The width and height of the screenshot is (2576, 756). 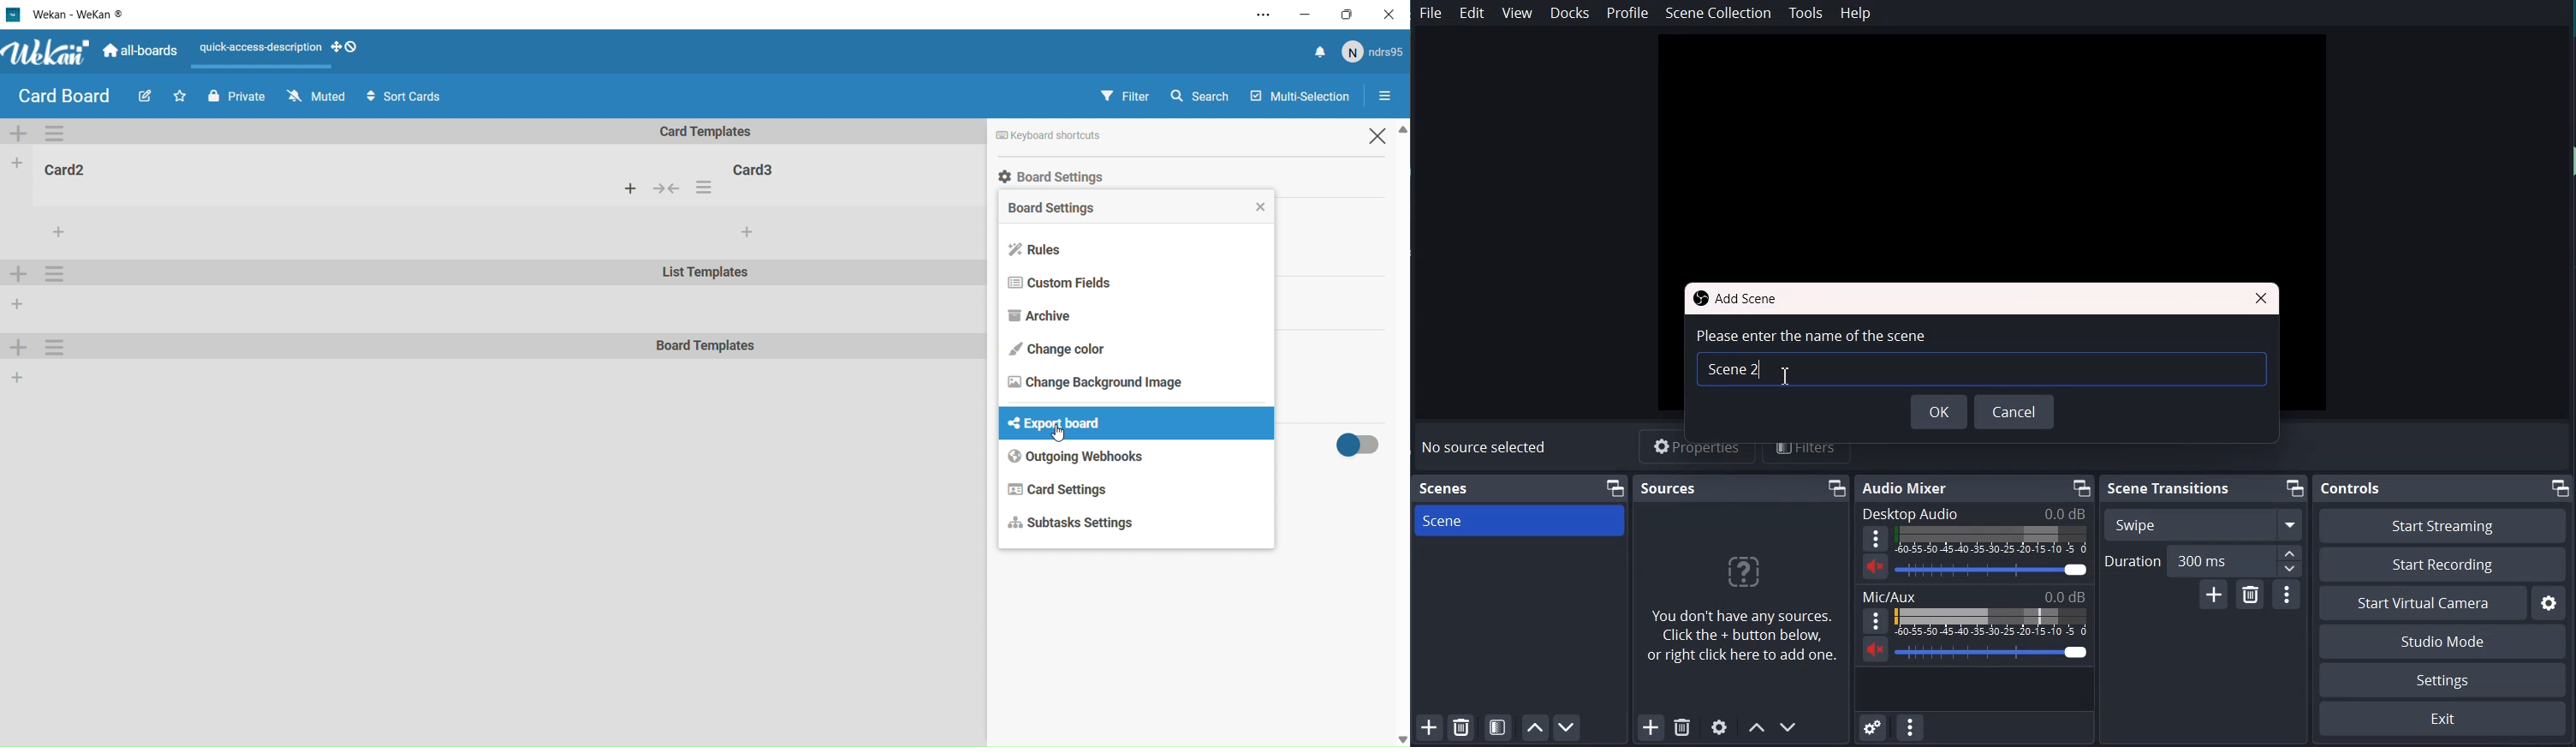 What do you see at coordinates (1718, 13) in the screenshot?
I see `Scene collection` at bounding box center [1718, 13].